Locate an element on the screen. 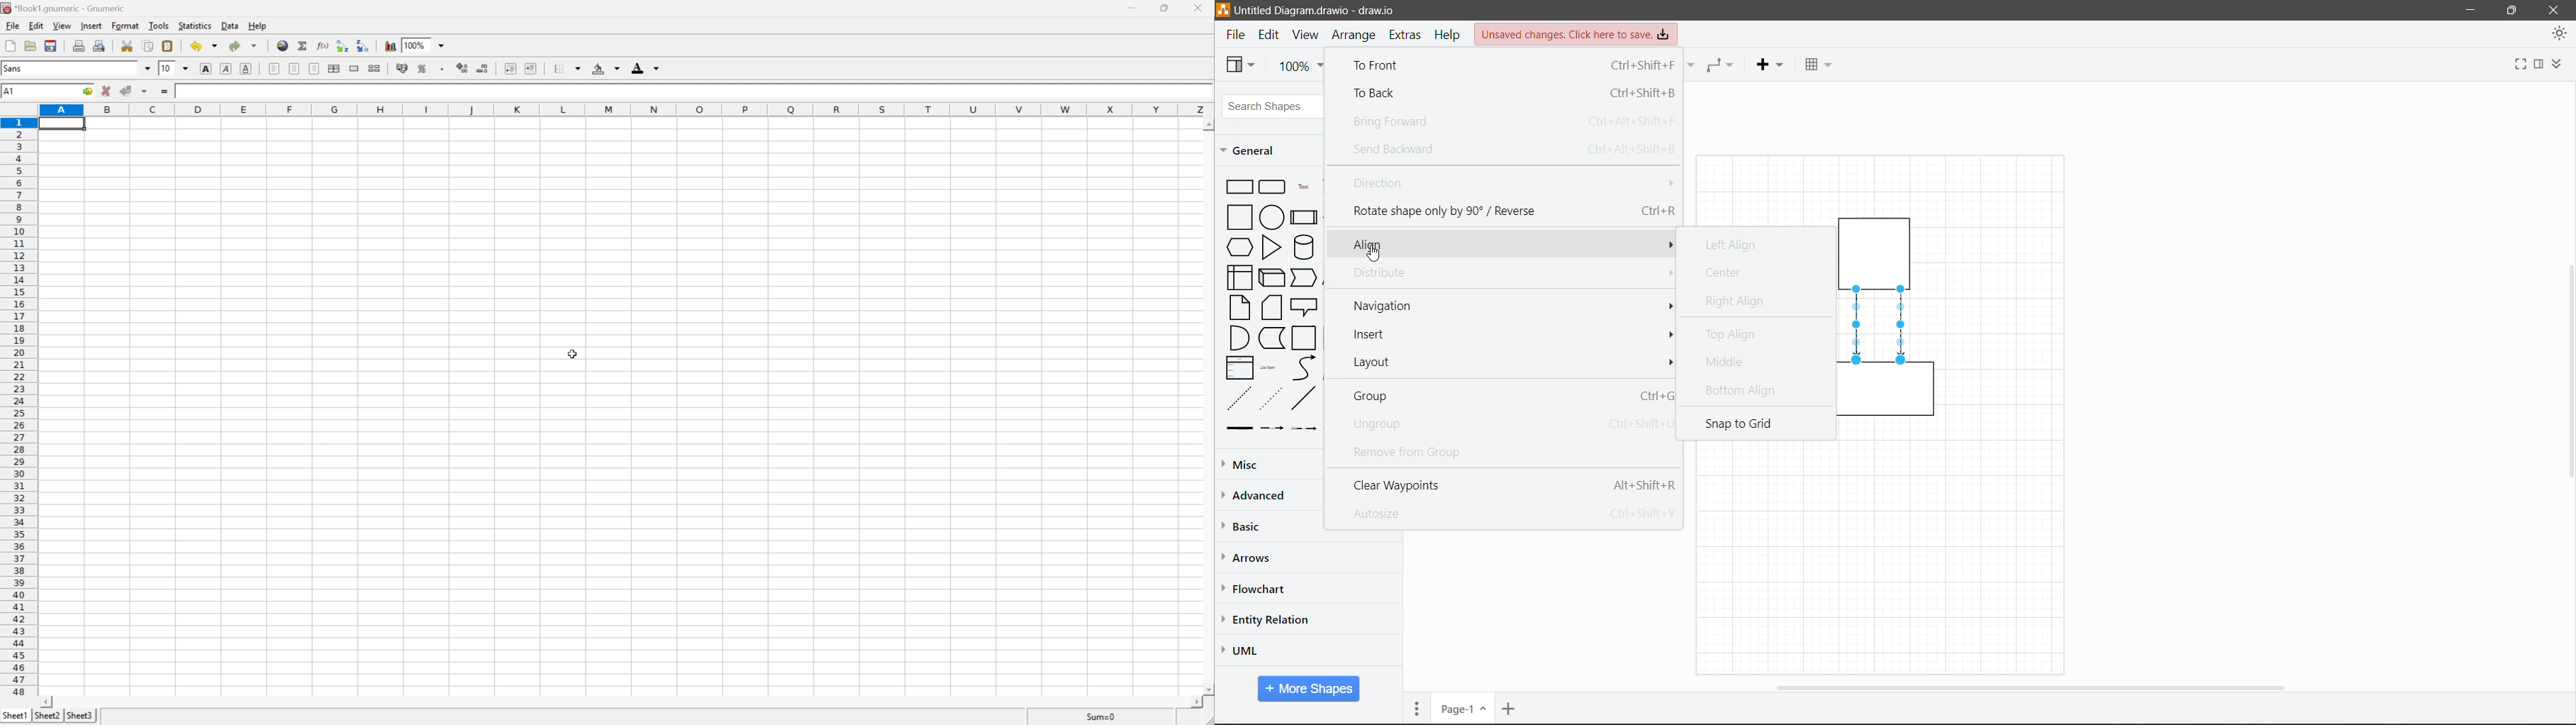  Cube is located at coordinates (1271, 277).